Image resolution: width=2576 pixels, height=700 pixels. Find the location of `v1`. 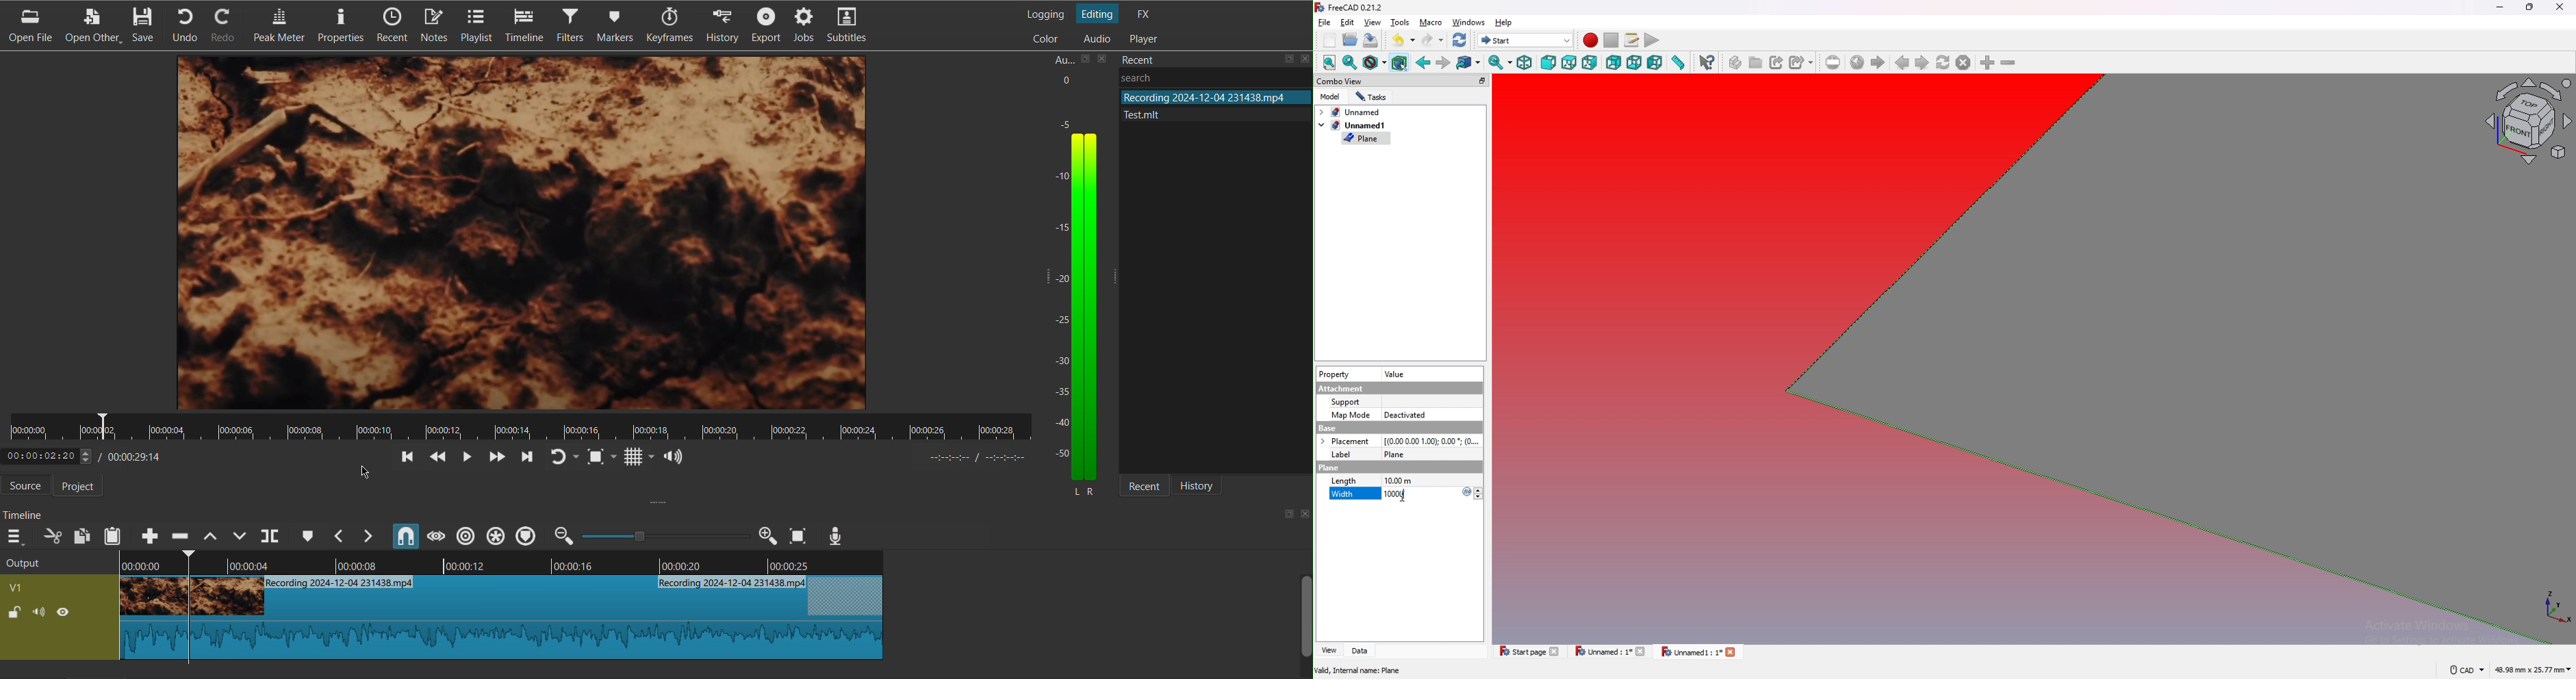

v1 is located at coordinates (17, 587).